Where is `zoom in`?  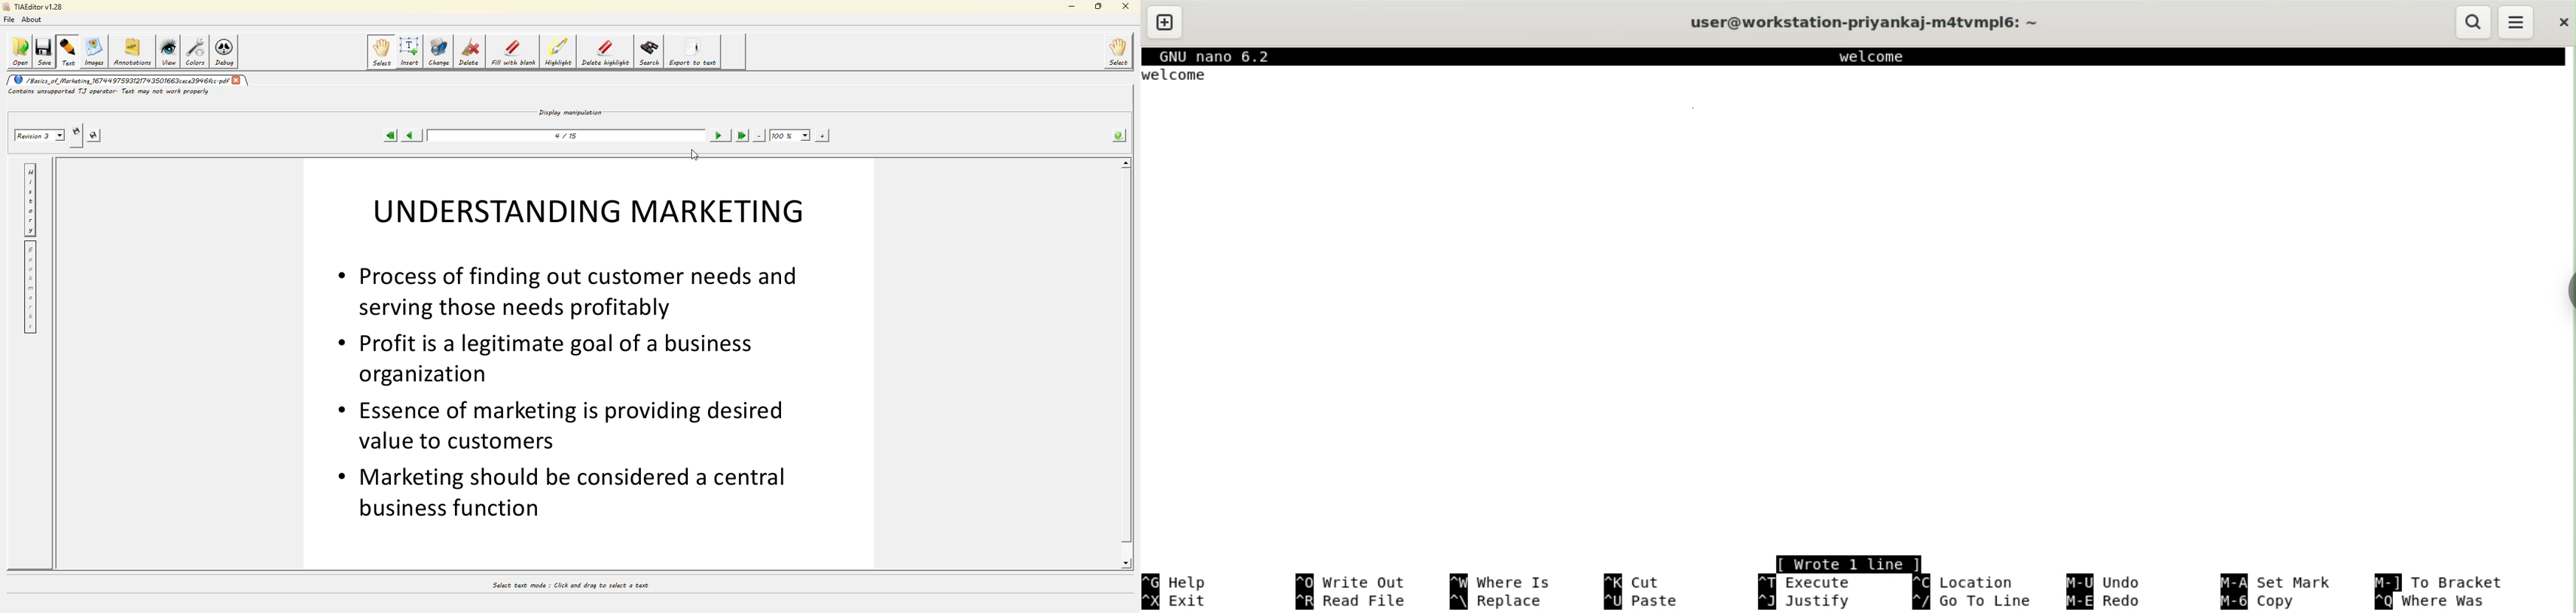 zoom in is located at coordinates (821, 136).